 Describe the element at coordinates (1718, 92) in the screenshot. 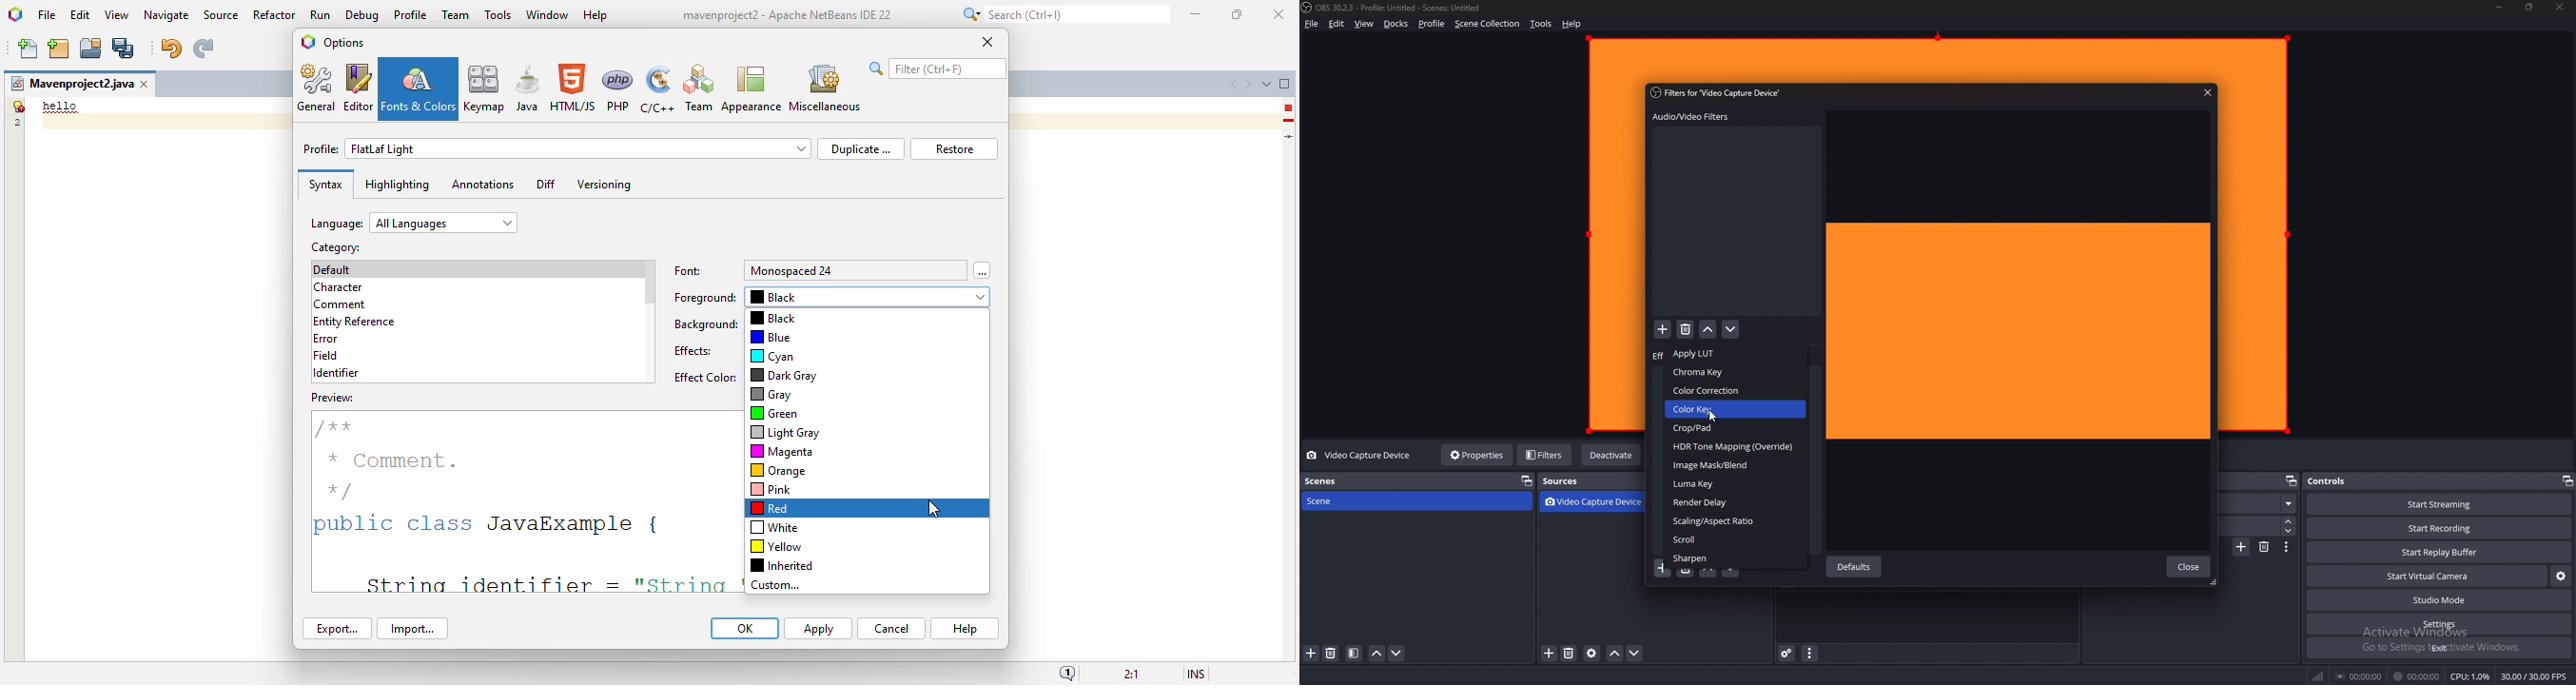

I see `Filters for "Video Capture Device’` at that location.